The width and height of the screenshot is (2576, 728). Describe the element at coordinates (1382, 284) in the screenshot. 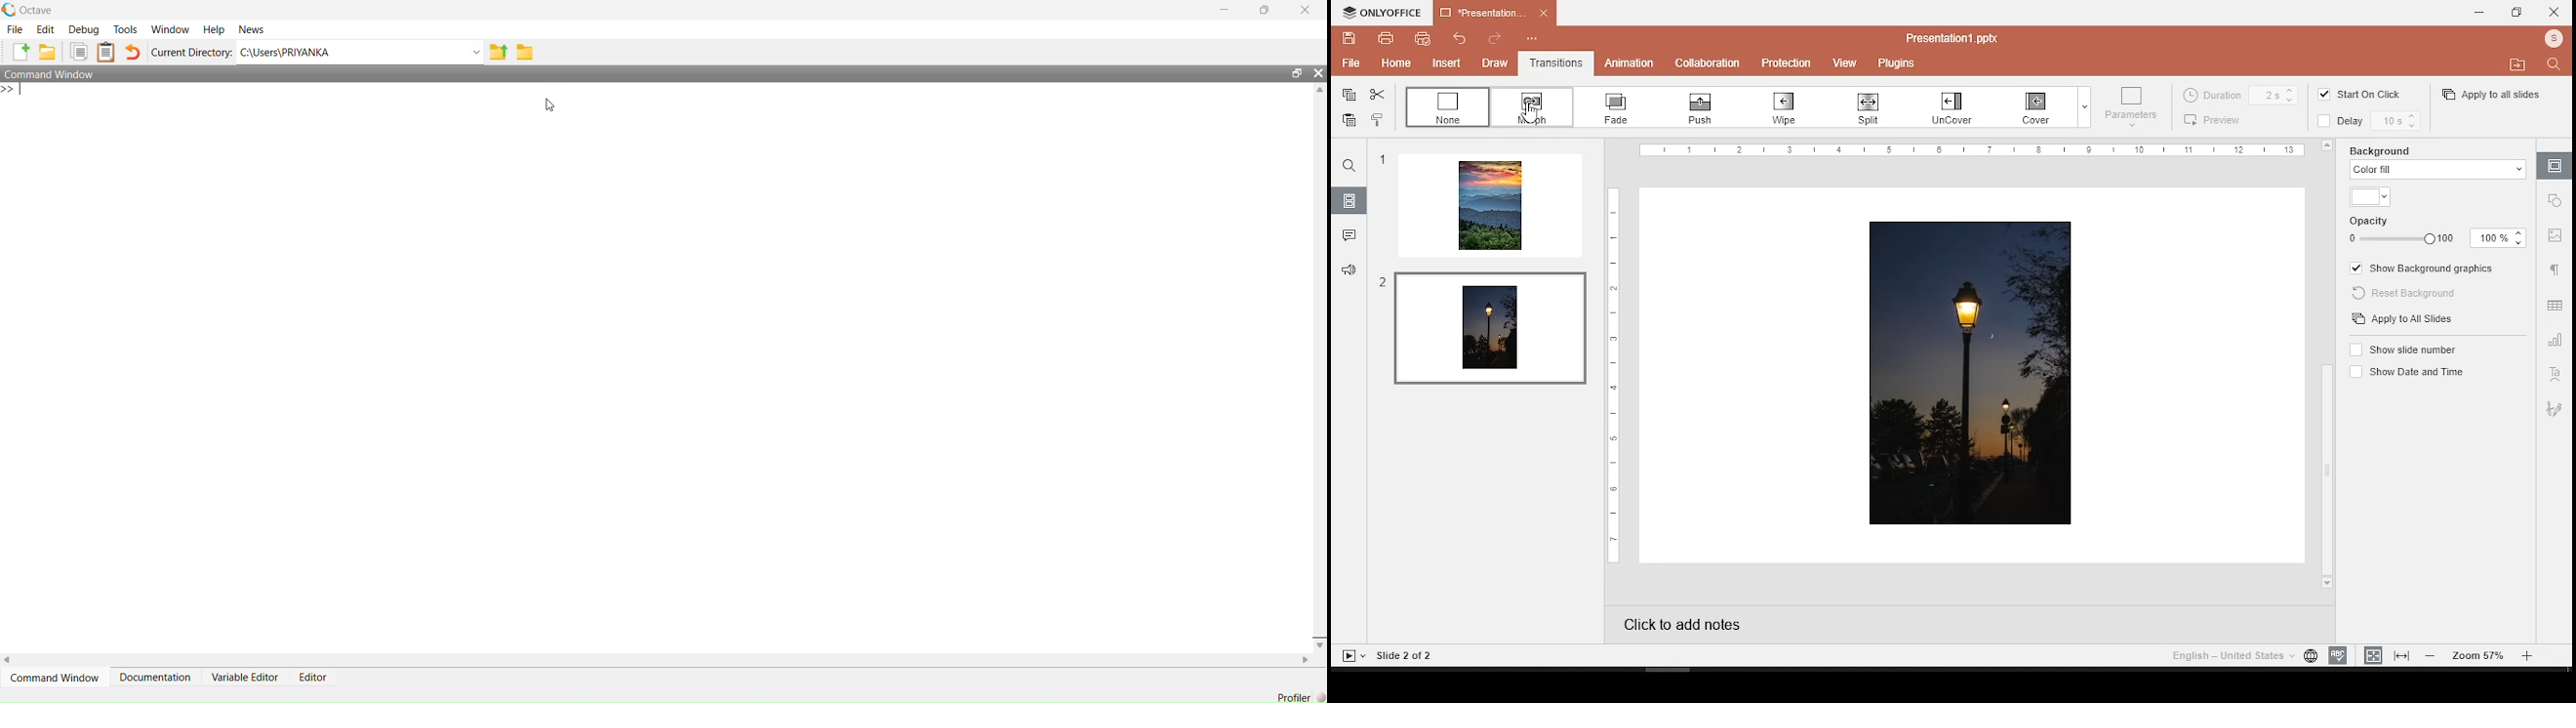

I see `2` at that location.